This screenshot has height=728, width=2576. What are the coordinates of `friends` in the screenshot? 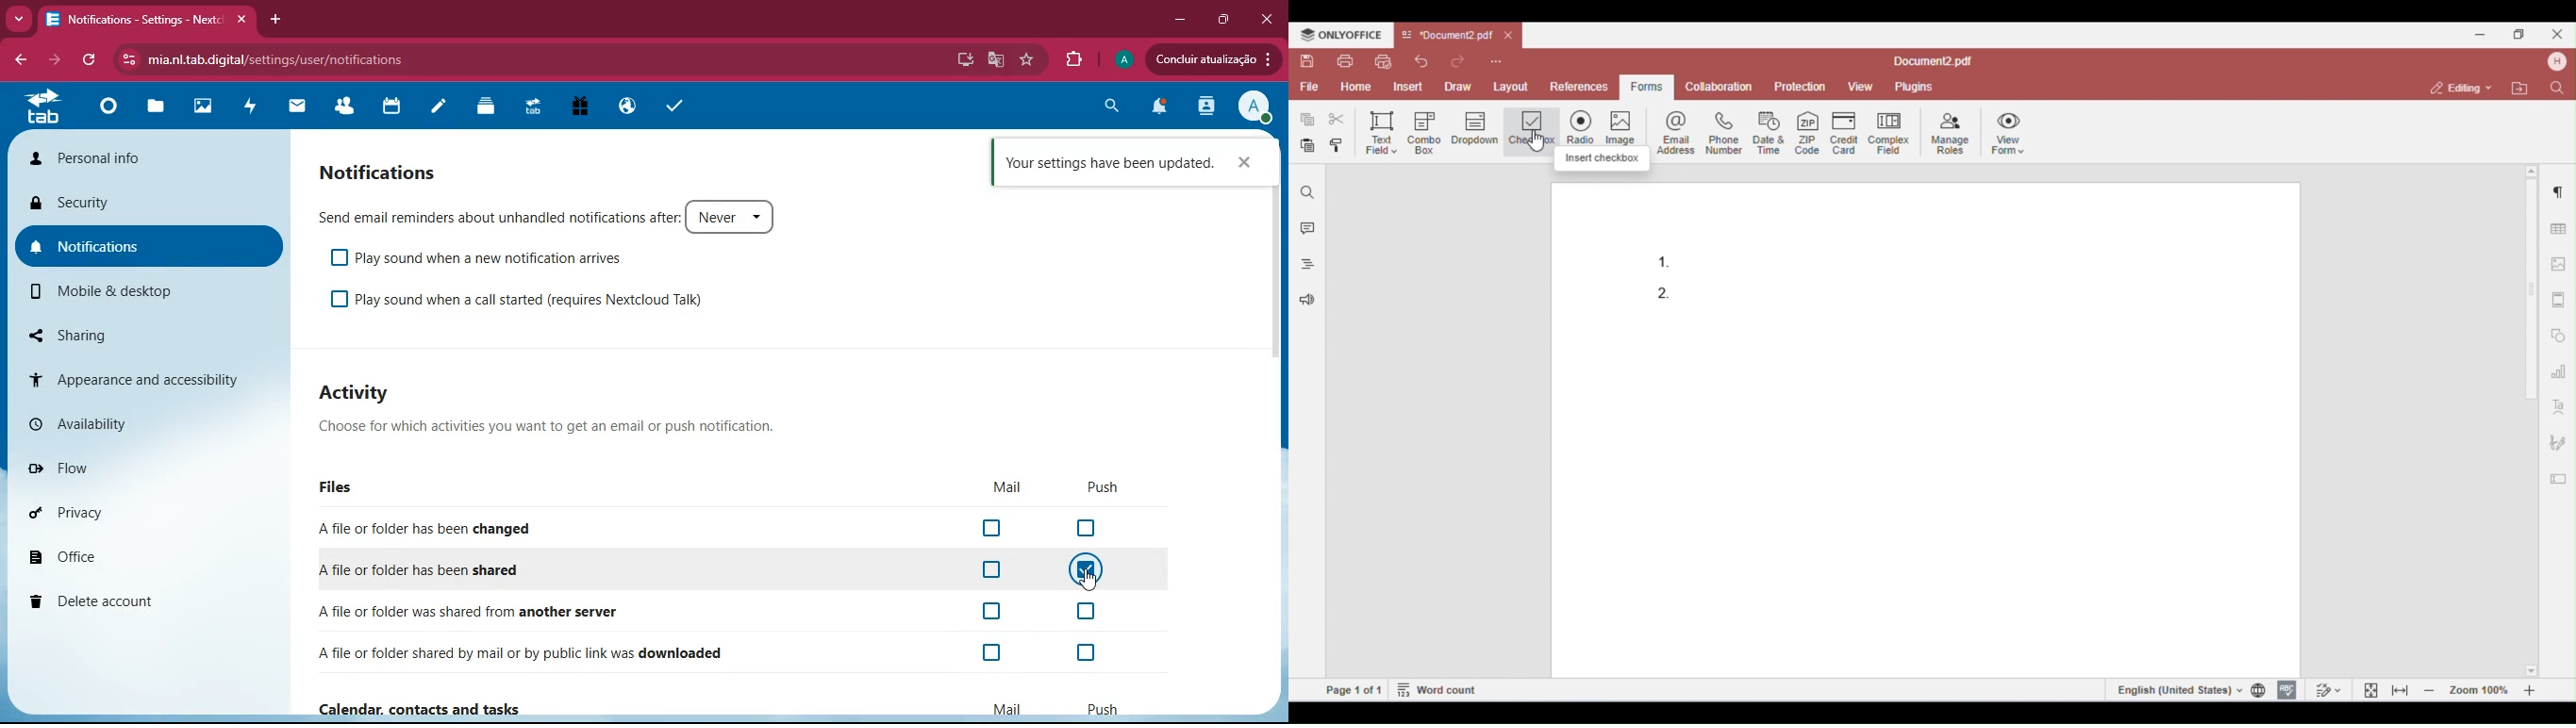 It's located at (342, 108).